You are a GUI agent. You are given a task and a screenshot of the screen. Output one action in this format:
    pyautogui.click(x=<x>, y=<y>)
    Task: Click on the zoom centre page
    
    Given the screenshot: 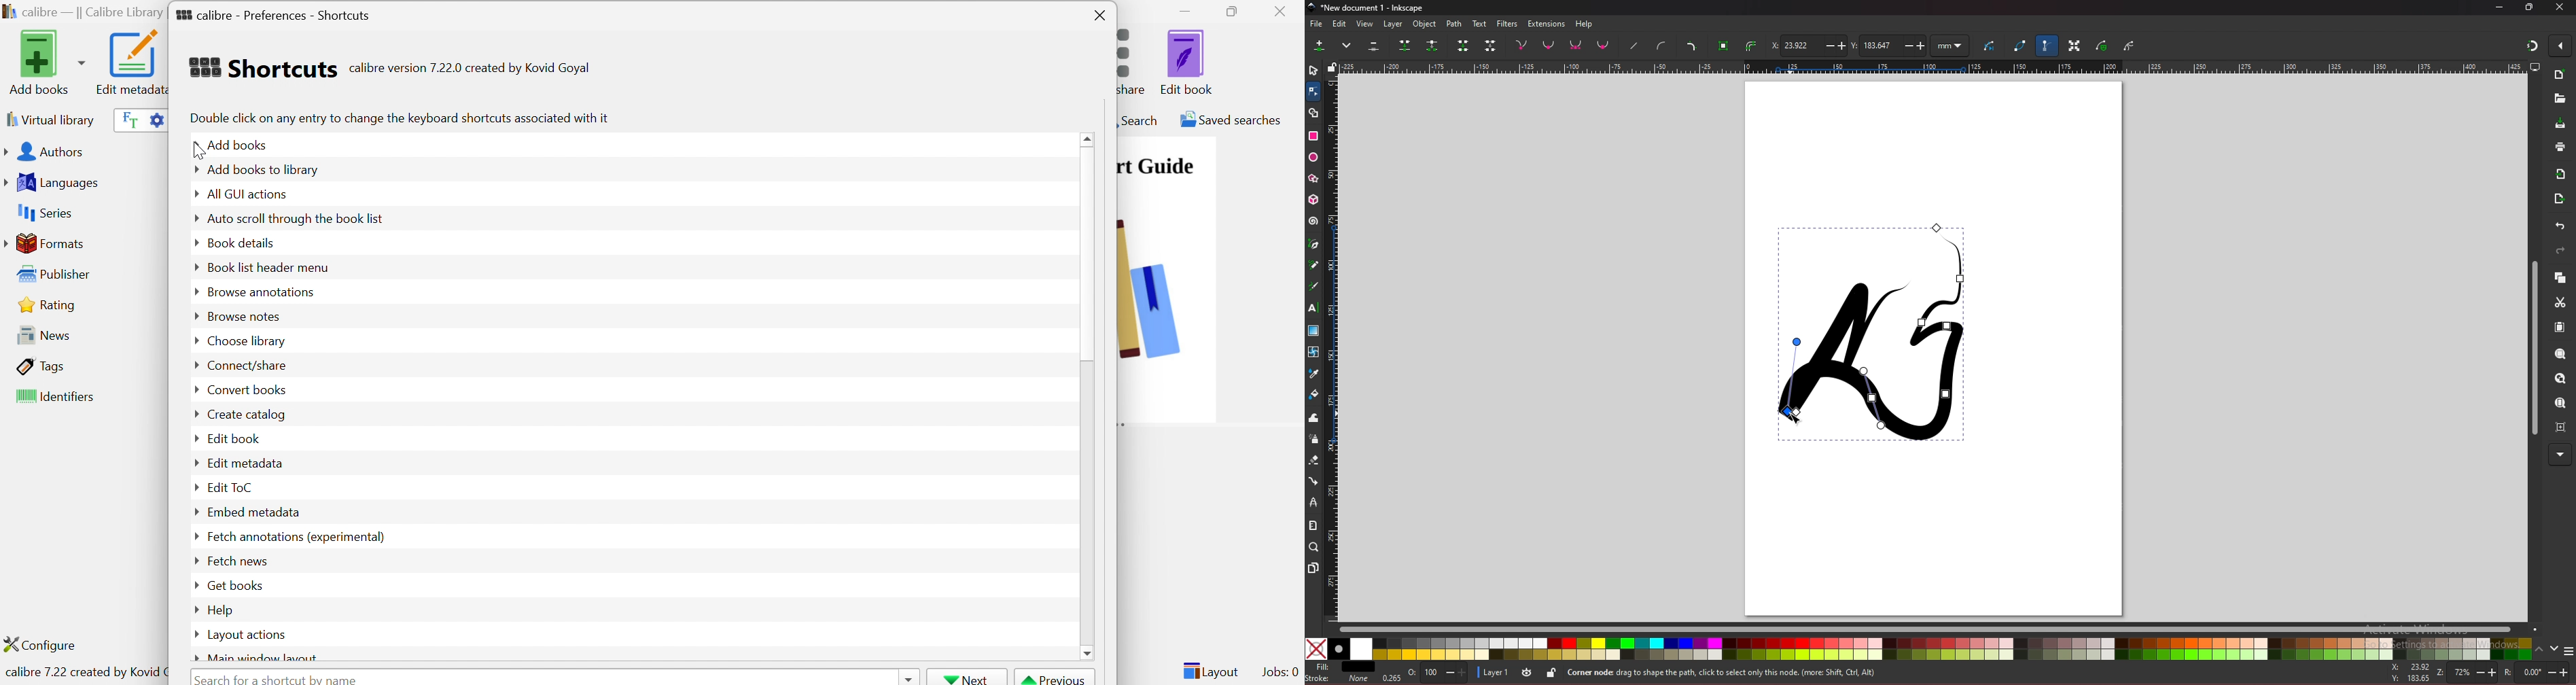 What is the action you would take?
    pyautogui.click(x=2561, y=427)
    